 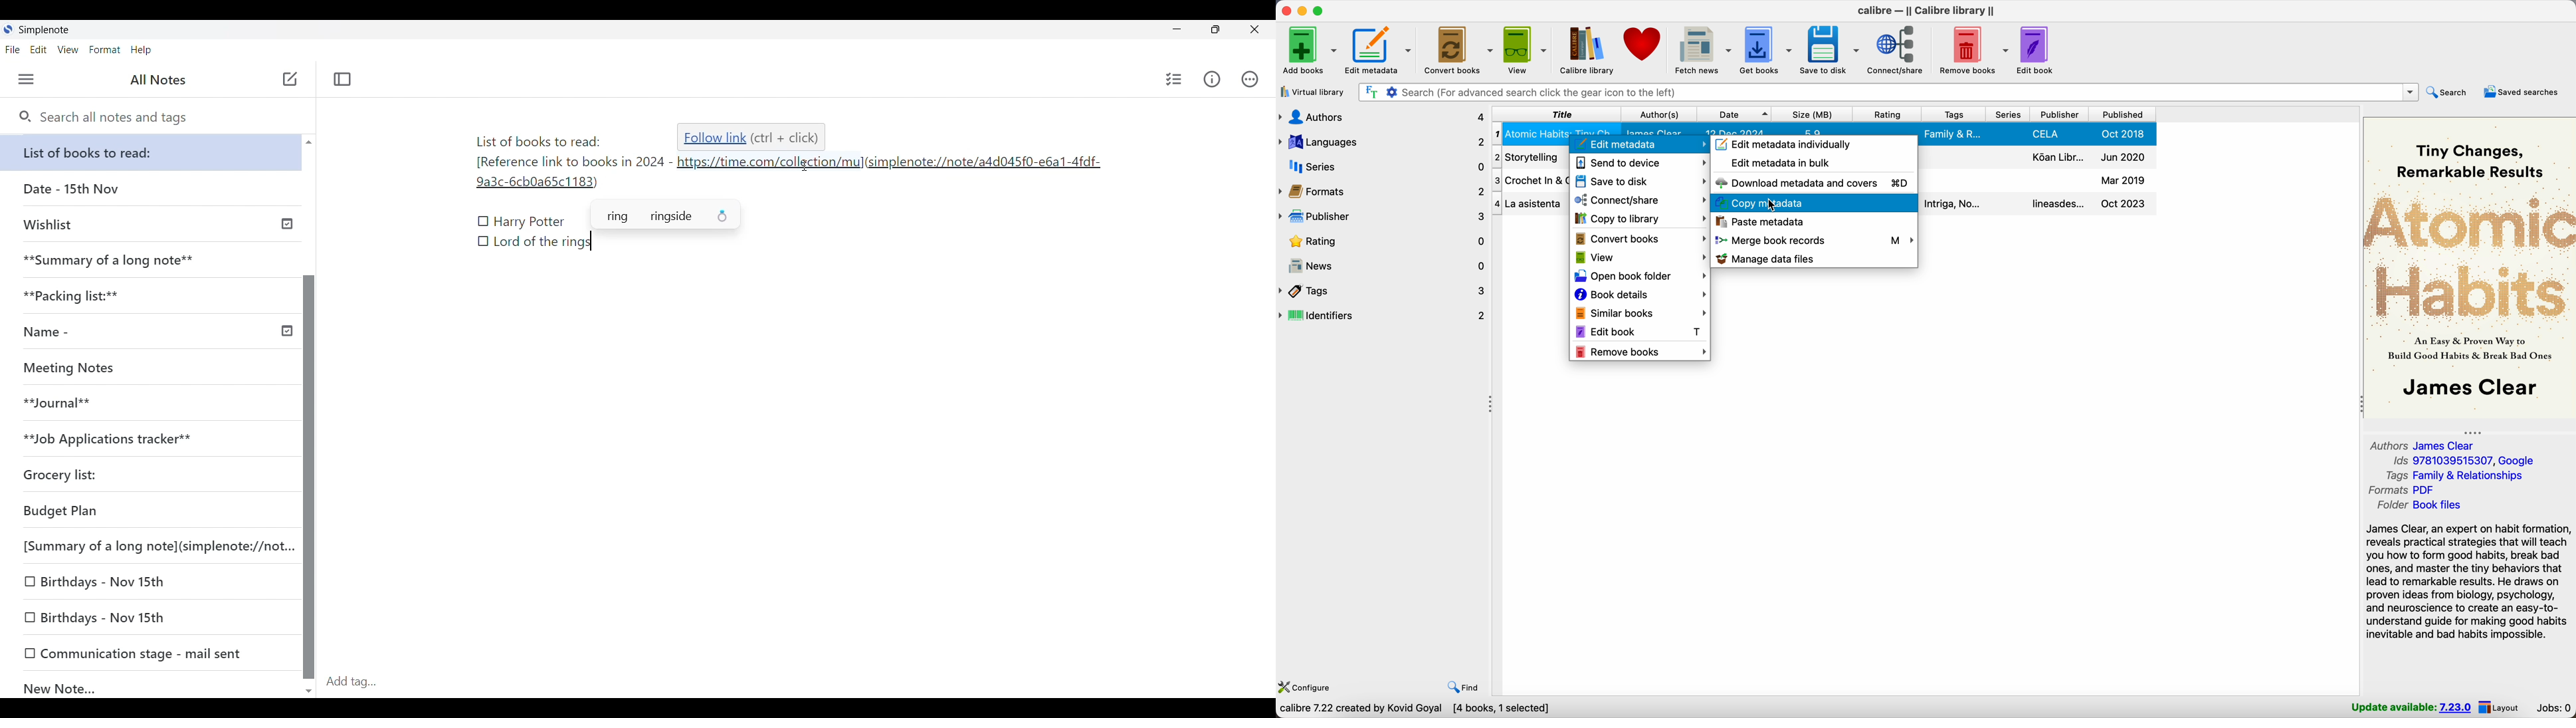 What do you see at coordinates (1927, 11) in the screenshot?
I see `Calibre` at bounding box center [1927, 11].